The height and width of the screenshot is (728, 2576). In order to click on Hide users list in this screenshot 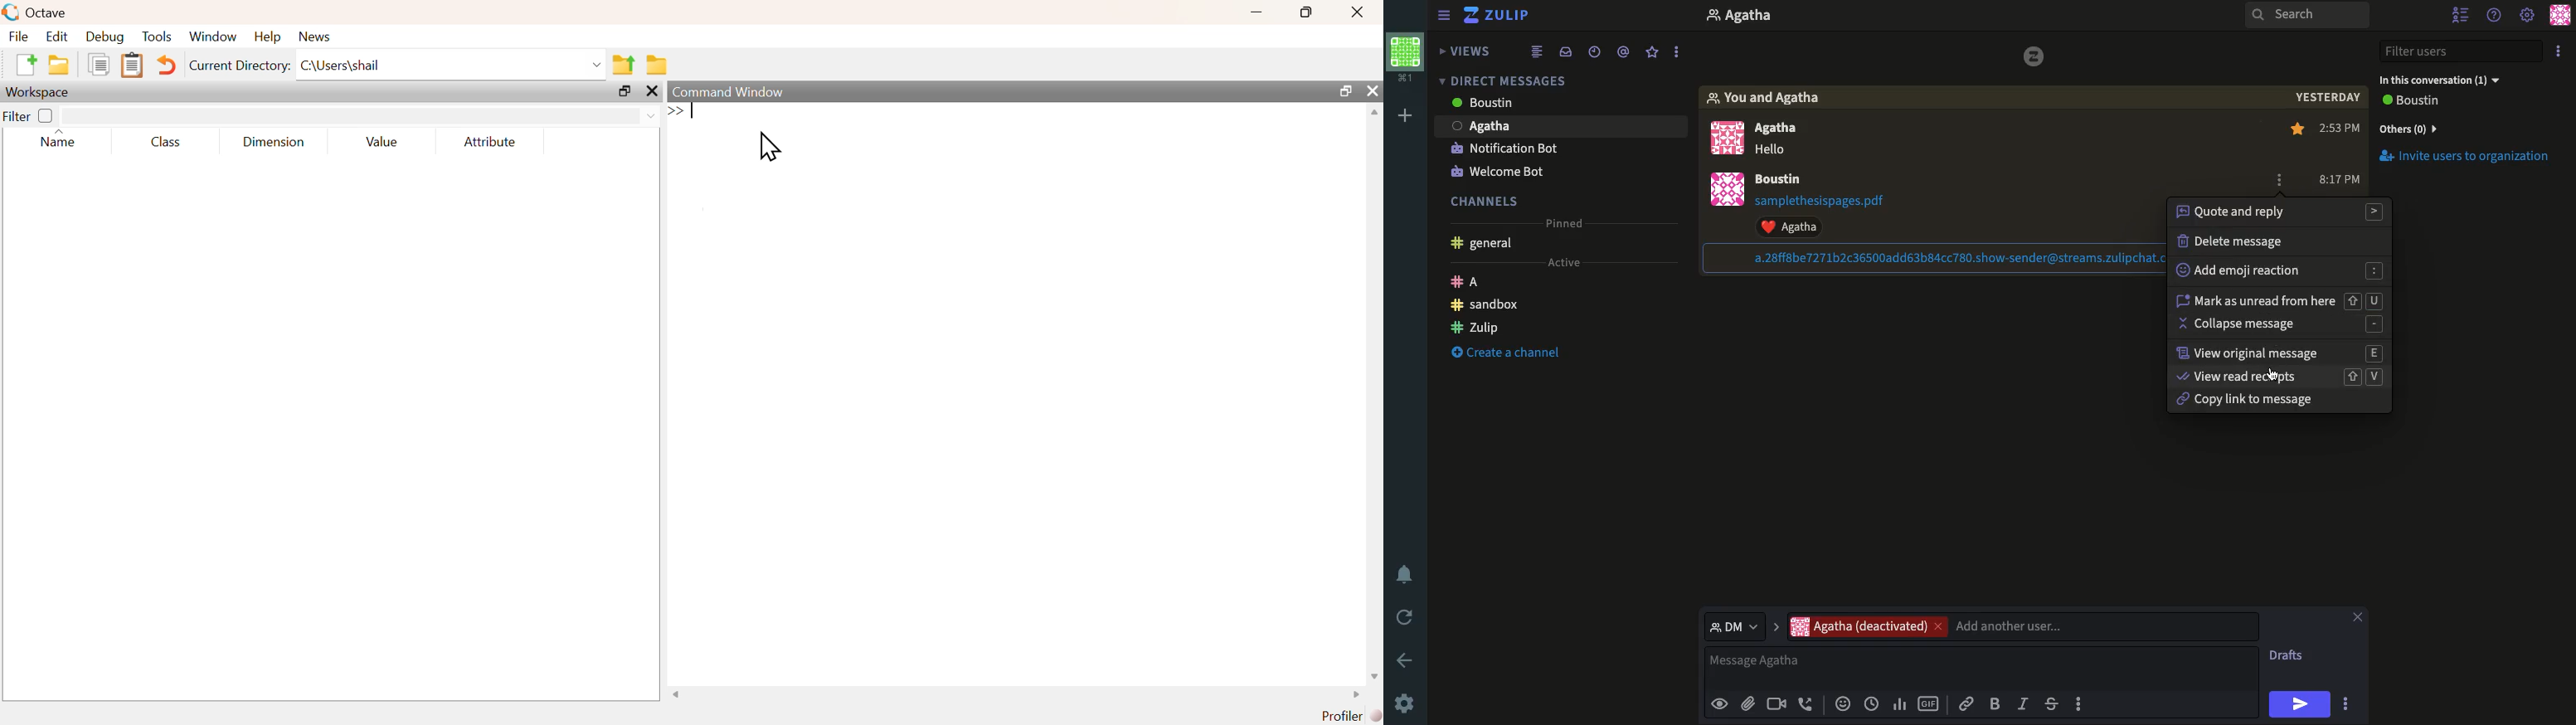, I will do `click(2460, 13)`.